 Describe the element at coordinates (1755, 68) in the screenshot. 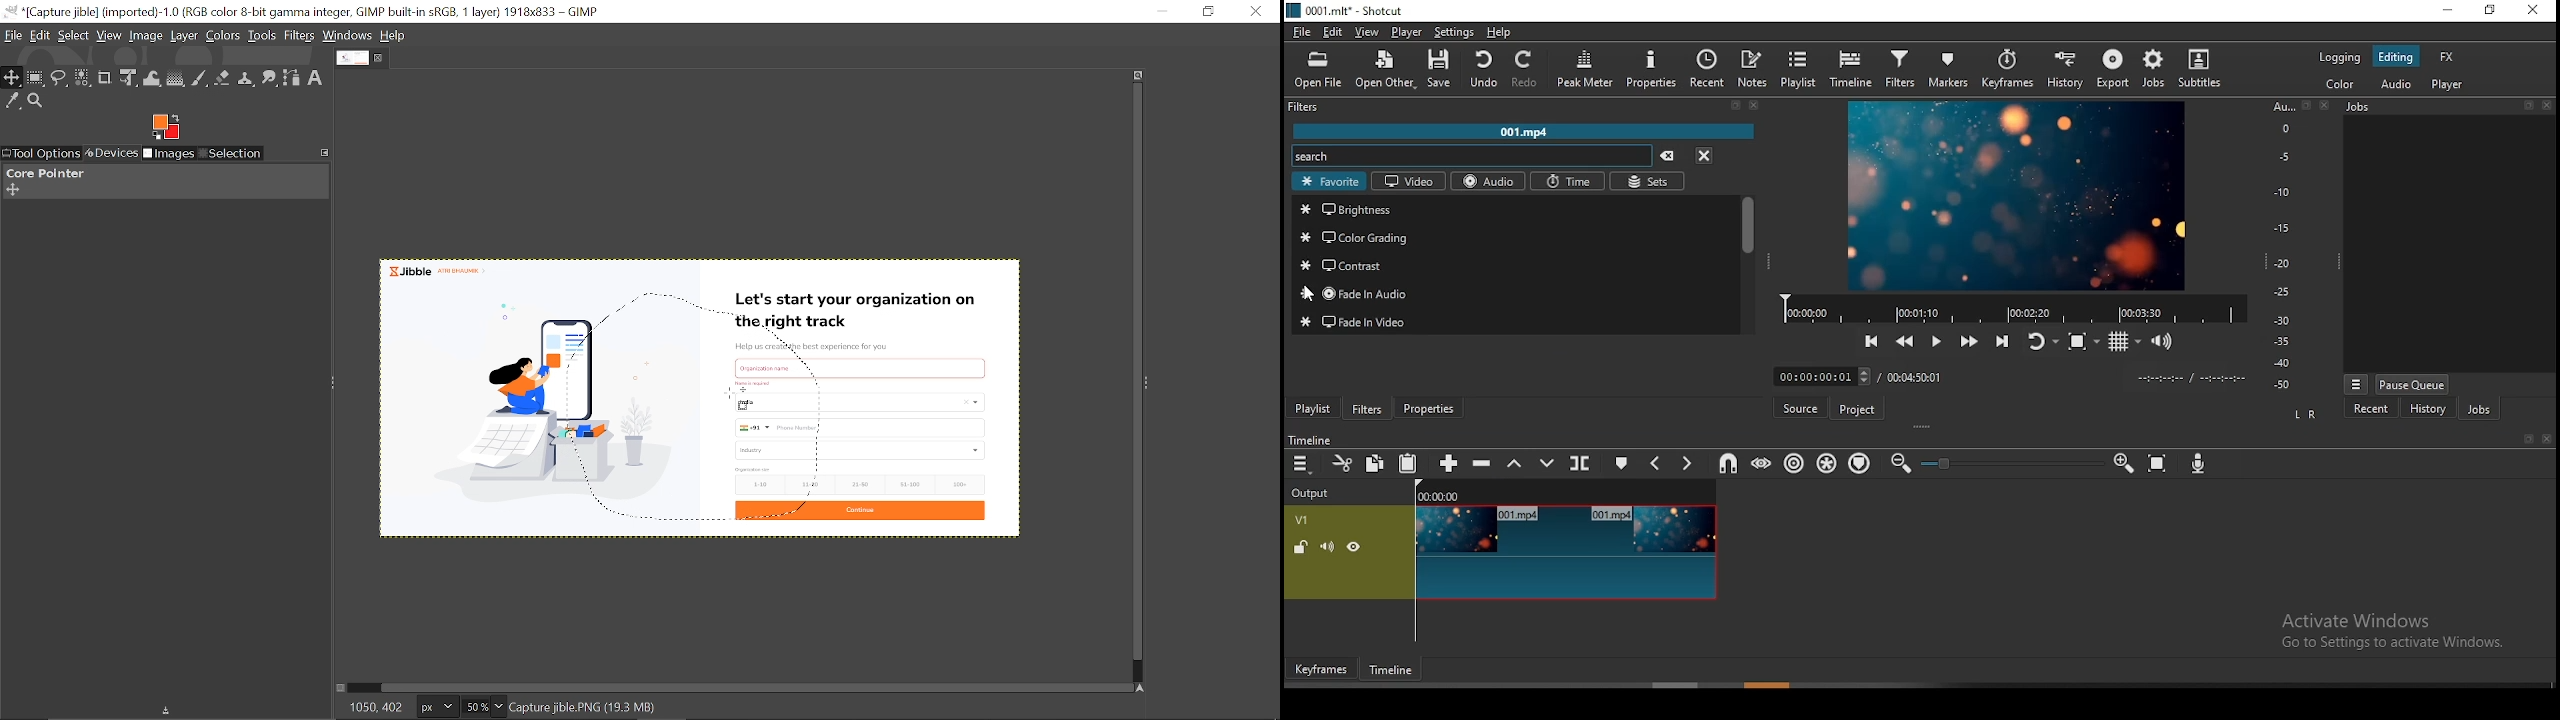

I see `notes` at that location.